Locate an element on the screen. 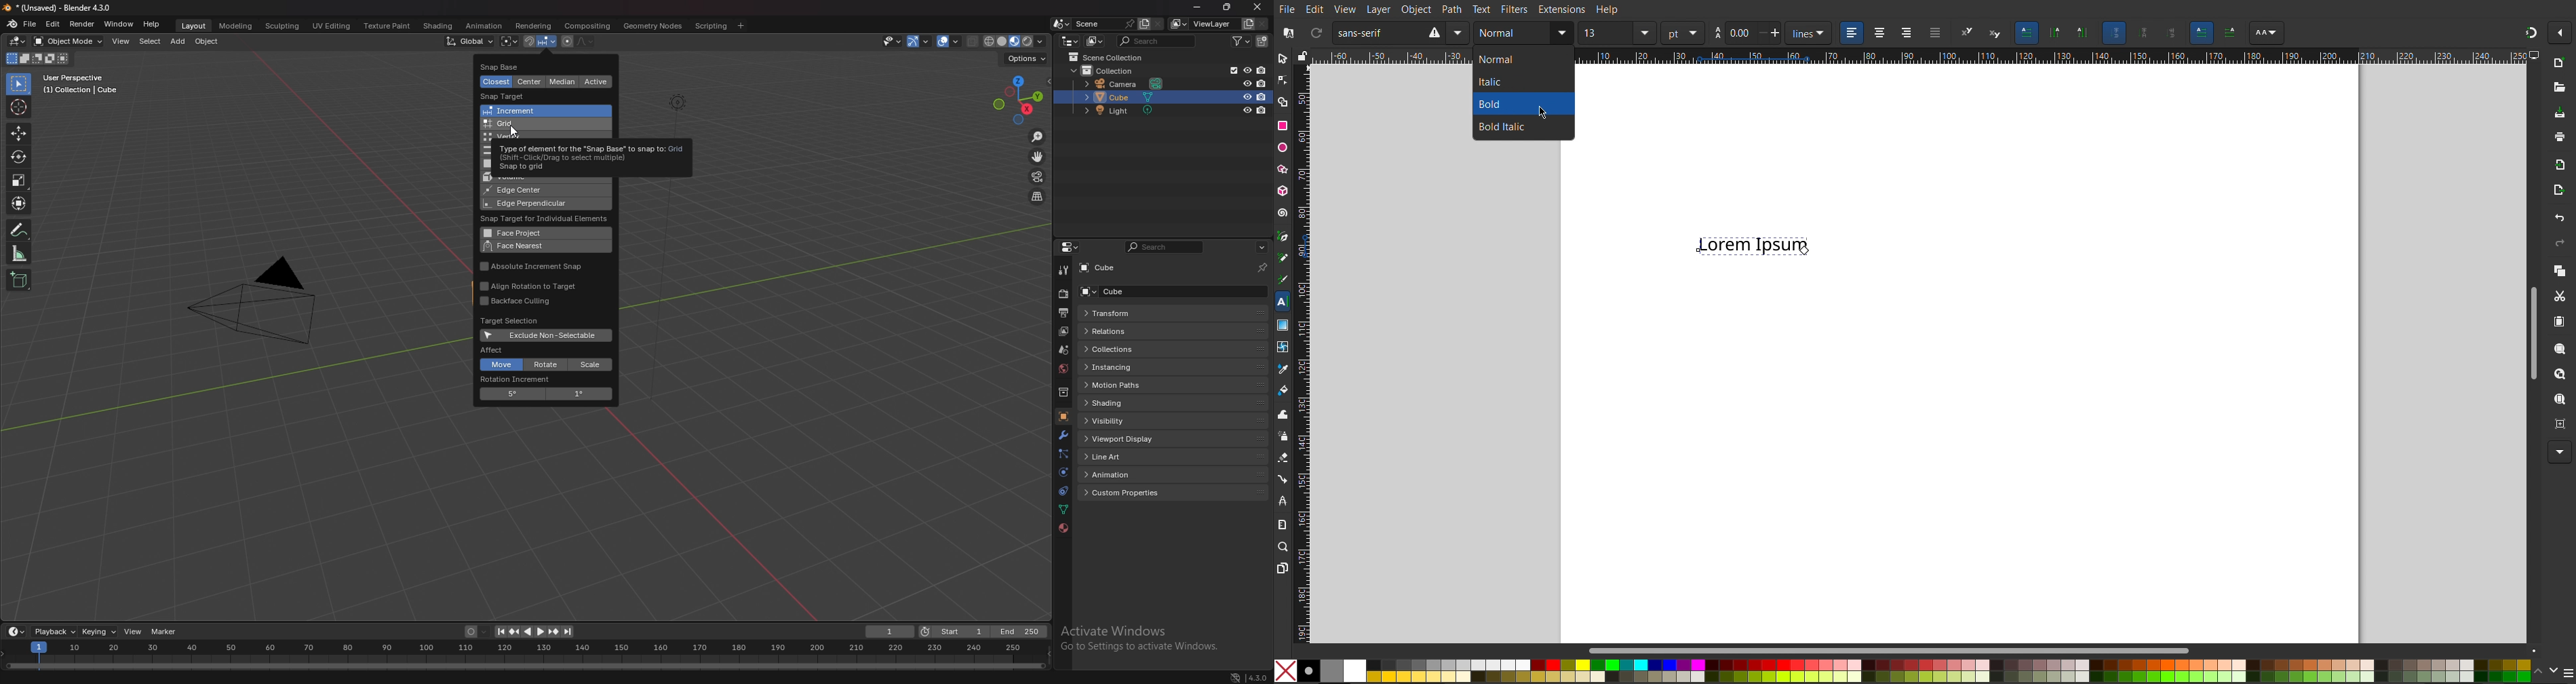  Text is located at coordinates (1482, 9).